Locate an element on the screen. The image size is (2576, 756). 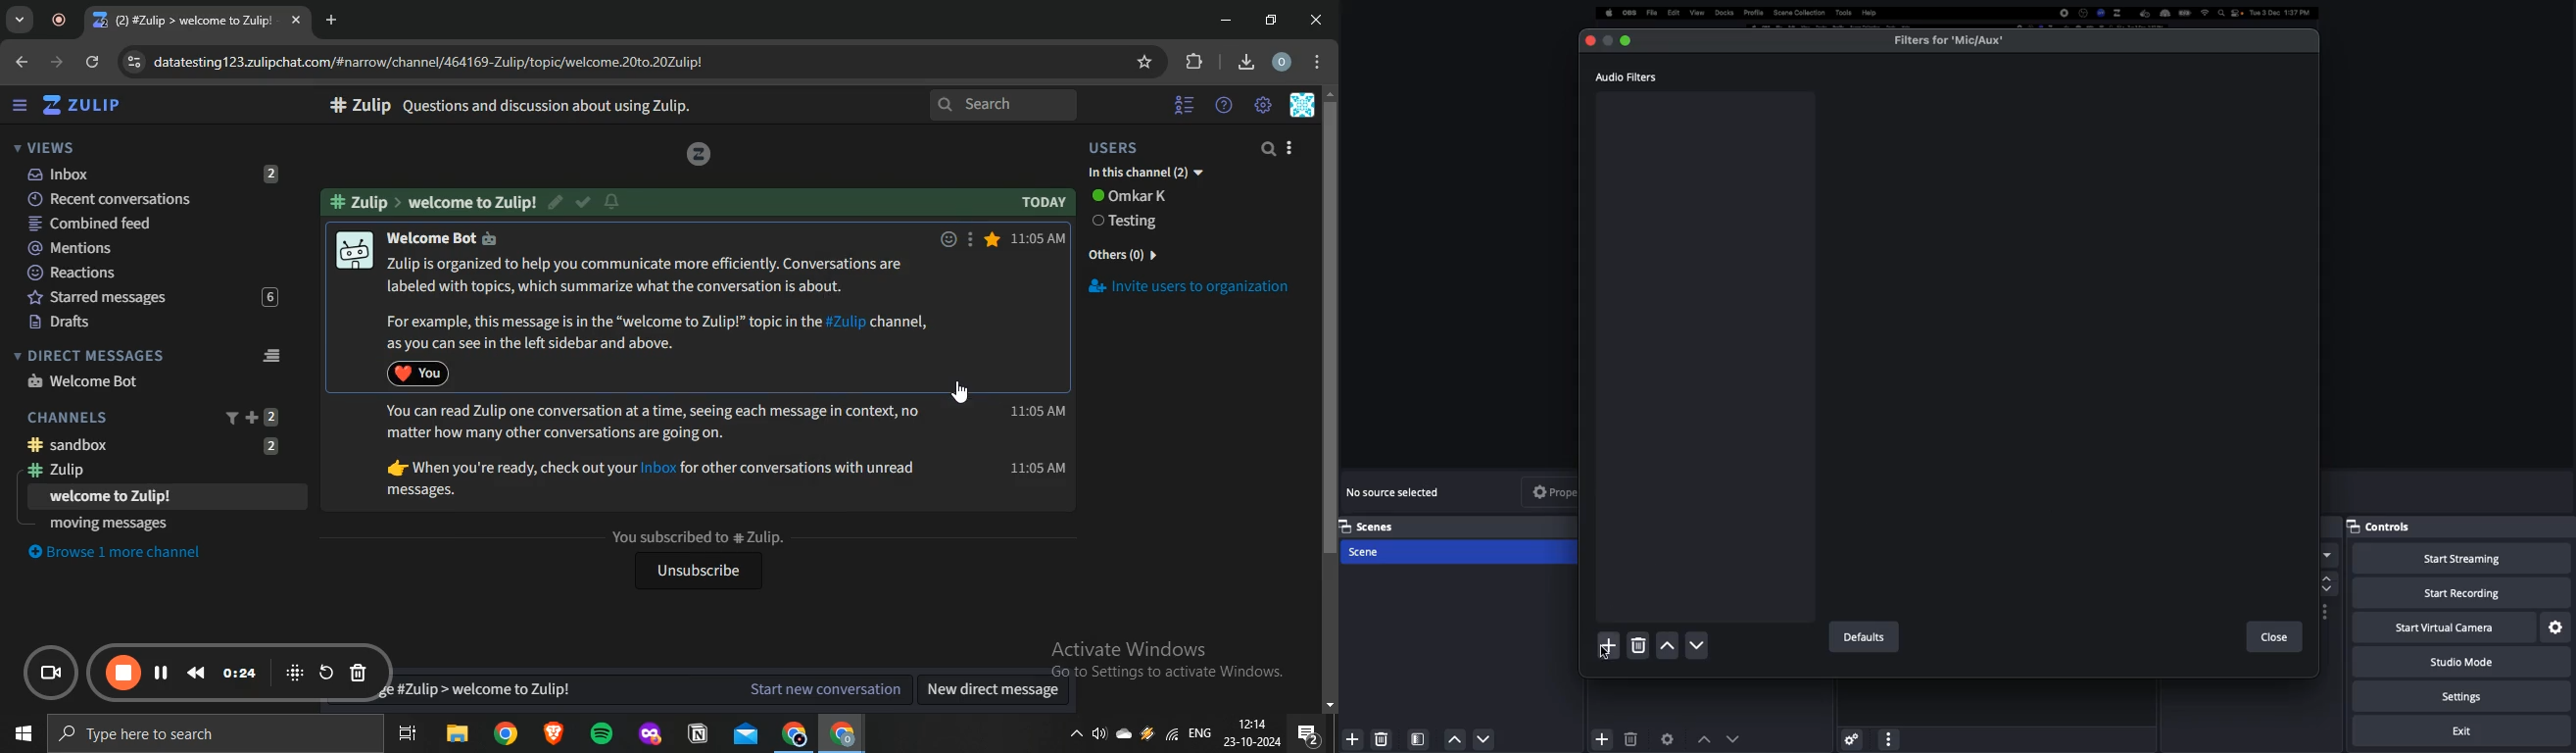
main menu is located at coordinates (1264, 106).